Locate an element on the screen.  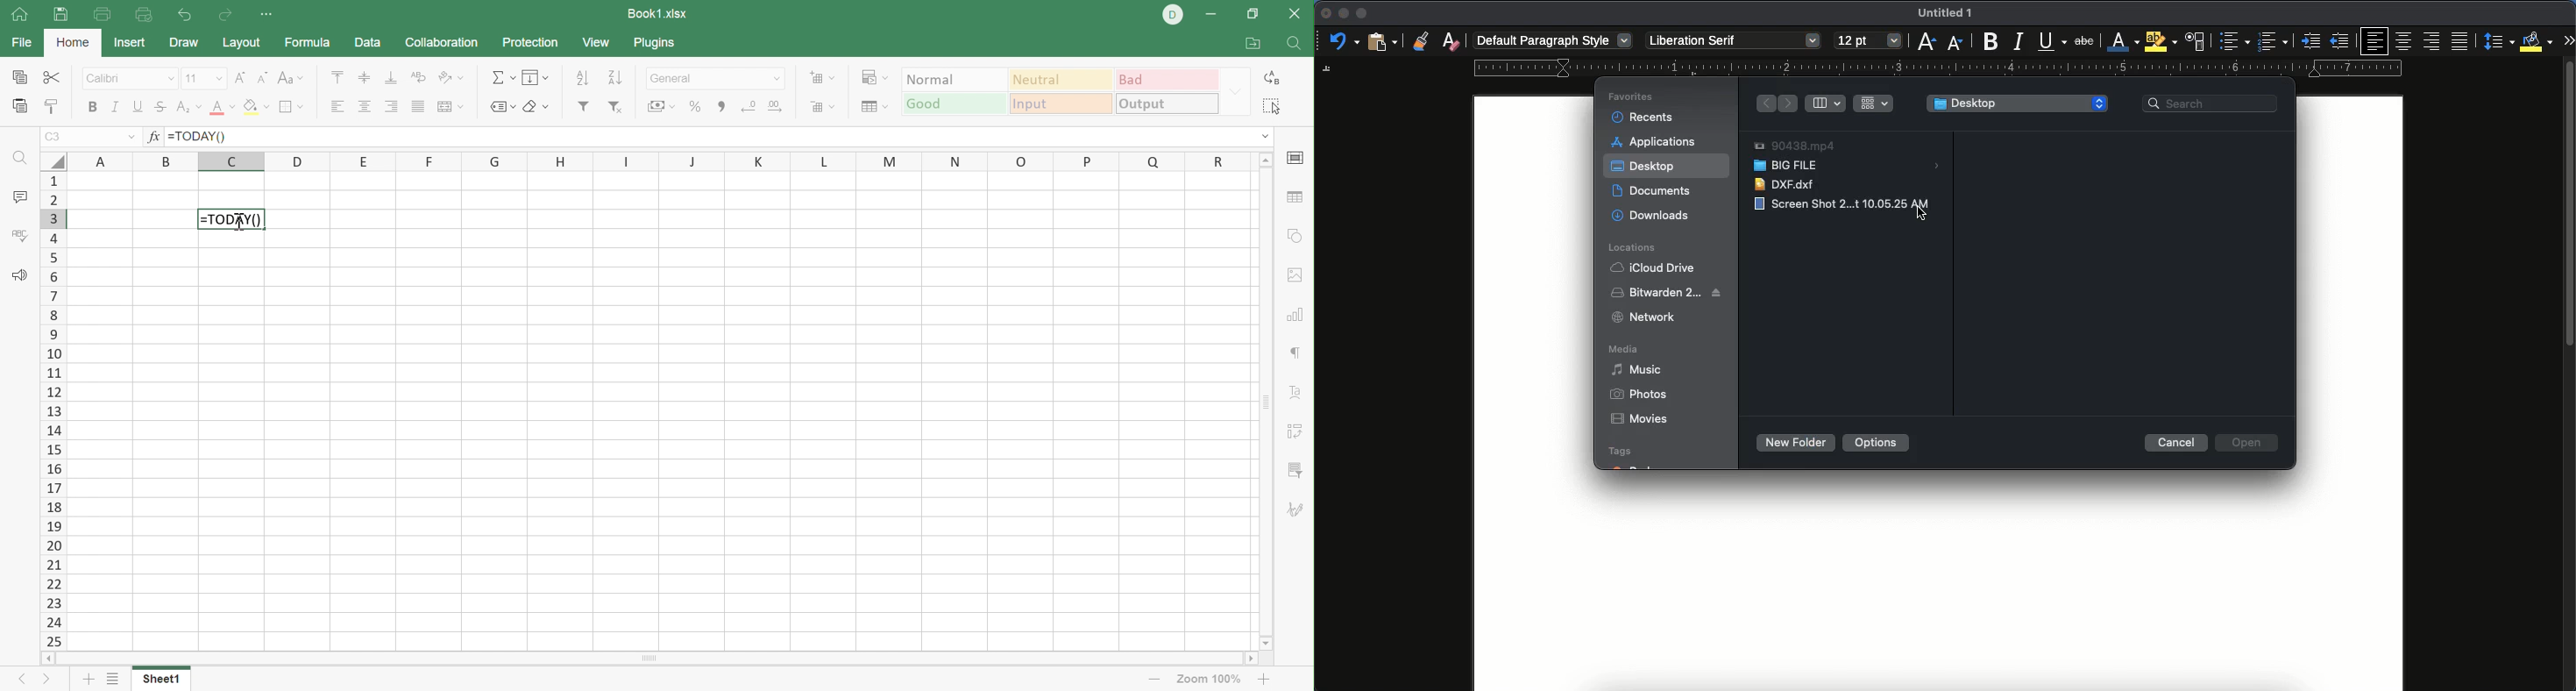
undo is located at coordinates (1345, 42).